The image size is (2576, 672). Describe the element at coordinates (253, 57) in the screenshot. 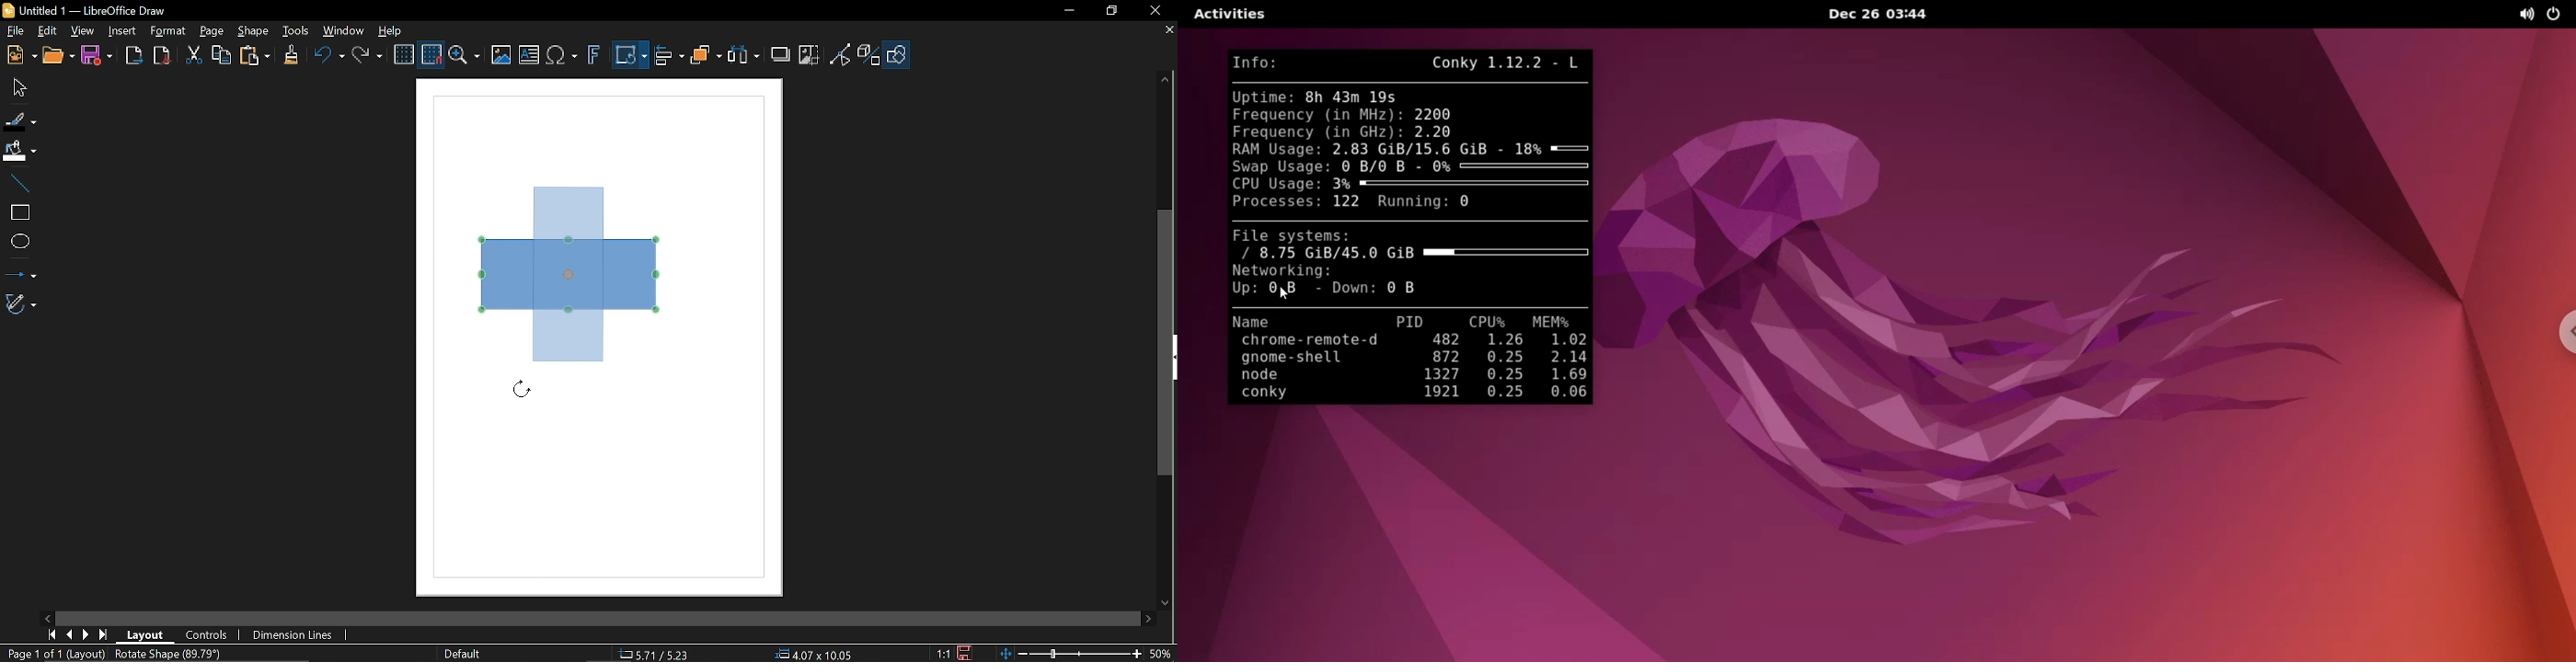

I see `Paste` at that location.